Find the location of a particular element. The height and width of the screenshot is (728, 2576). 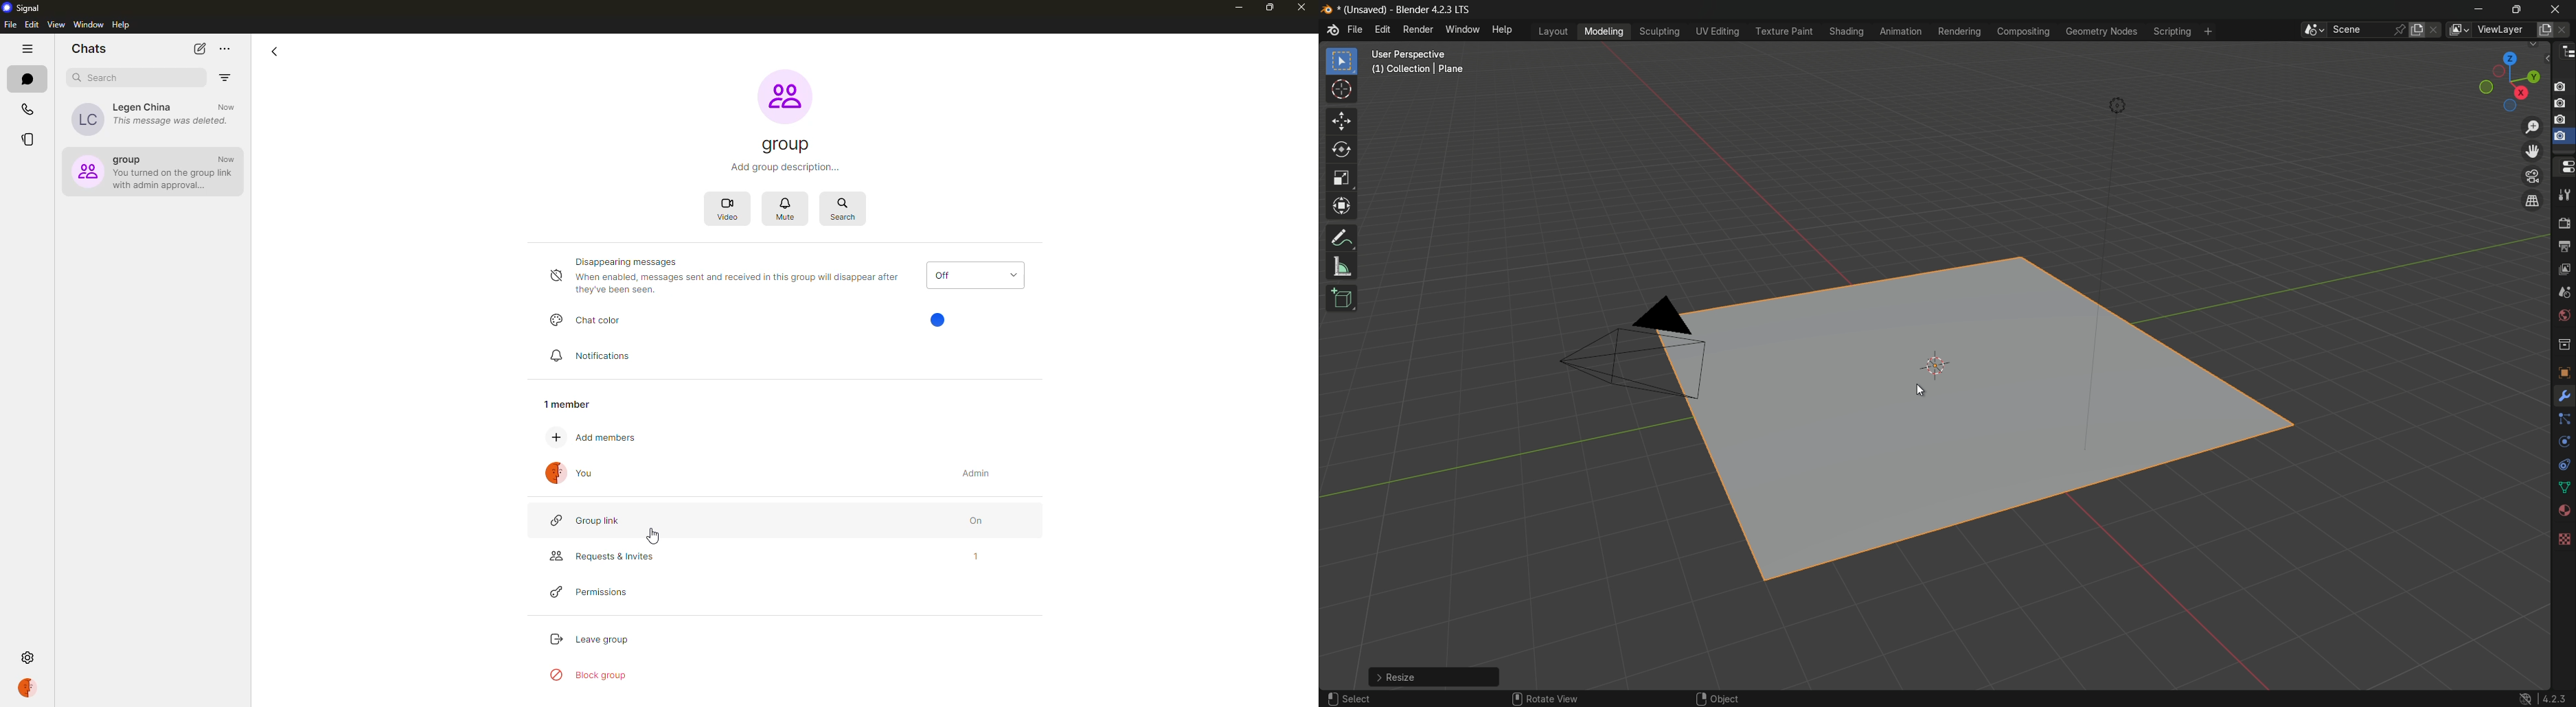

cursor is located at coordinates (653, 539).